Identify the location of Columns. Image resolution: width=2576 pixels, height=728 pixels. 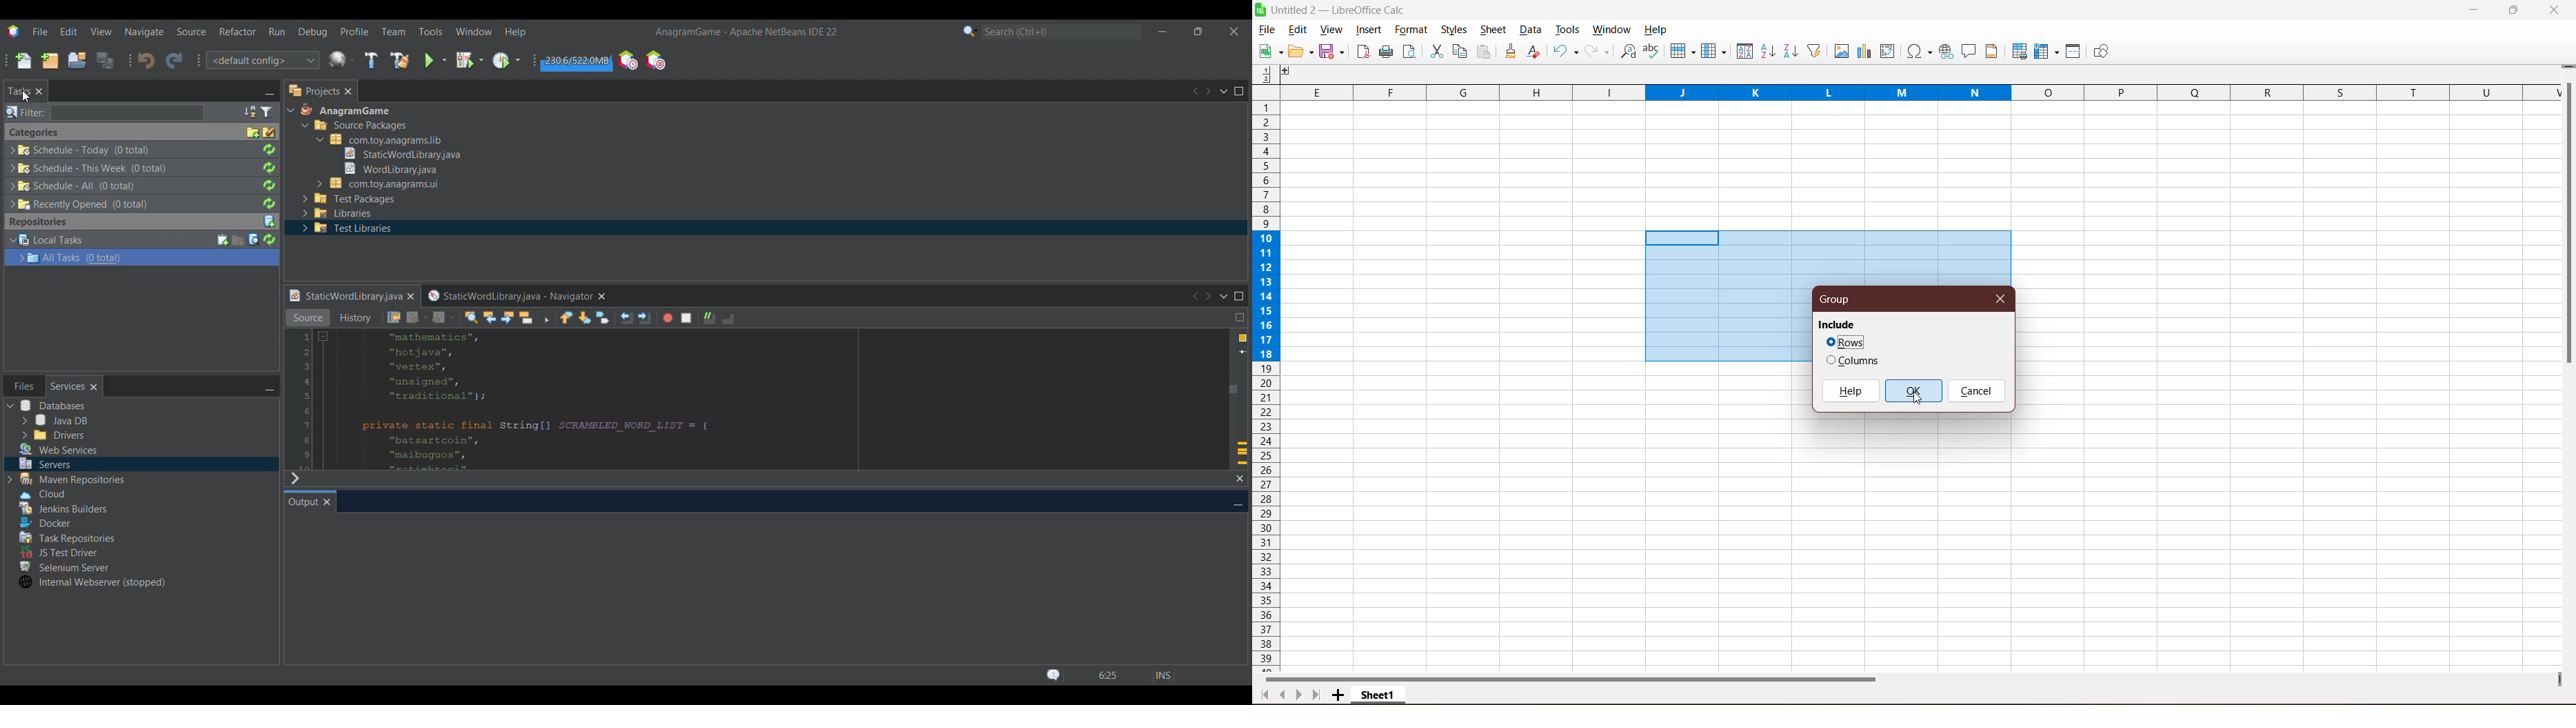
(1908, 91).